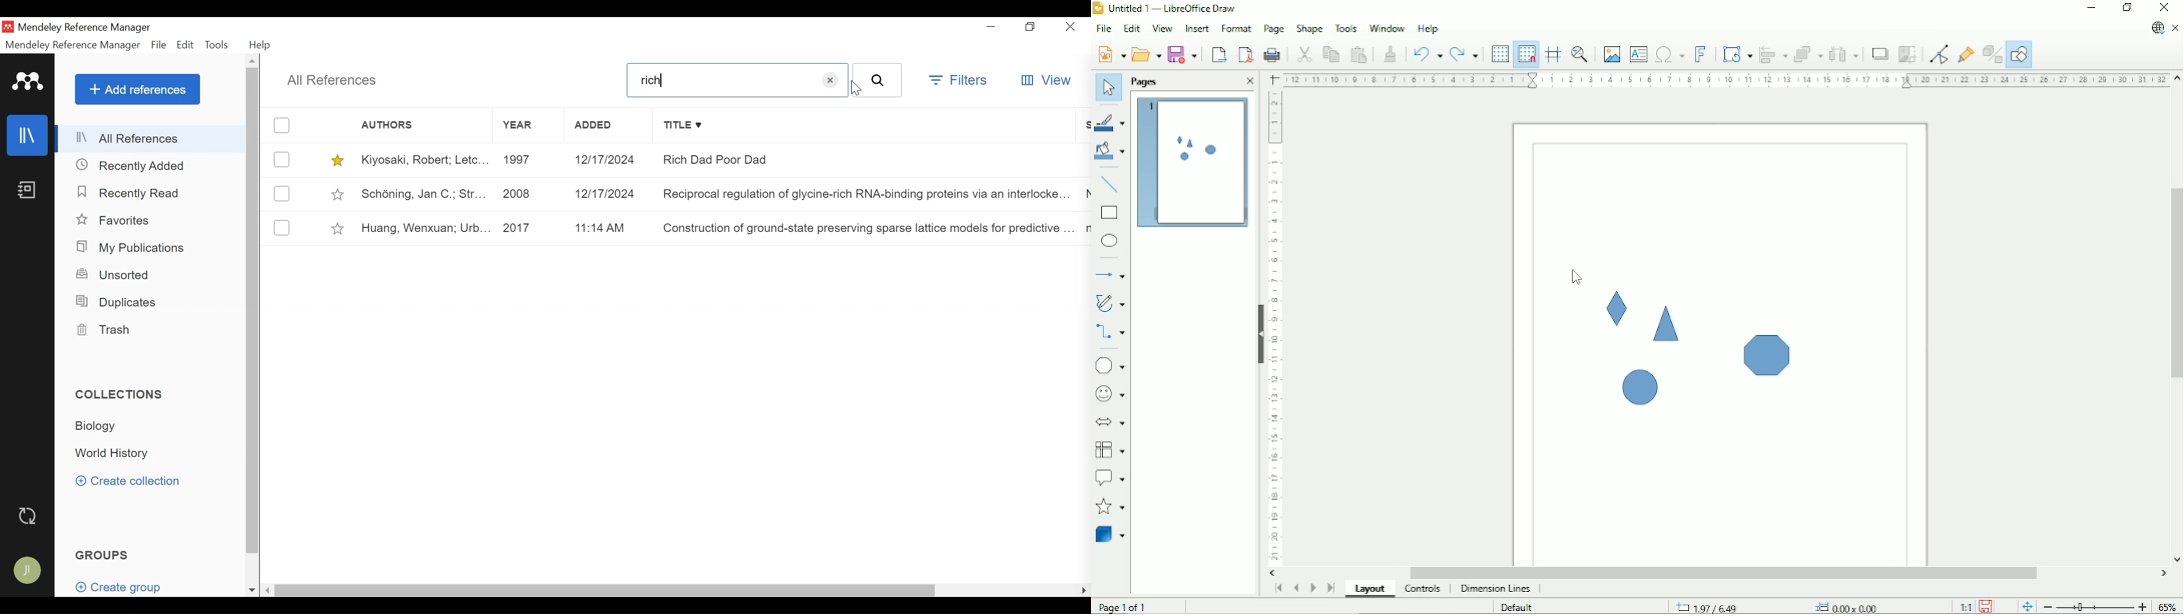  Describe the element at coordinates (1112, 123) in the screenshot. I see `Line color` at that location.